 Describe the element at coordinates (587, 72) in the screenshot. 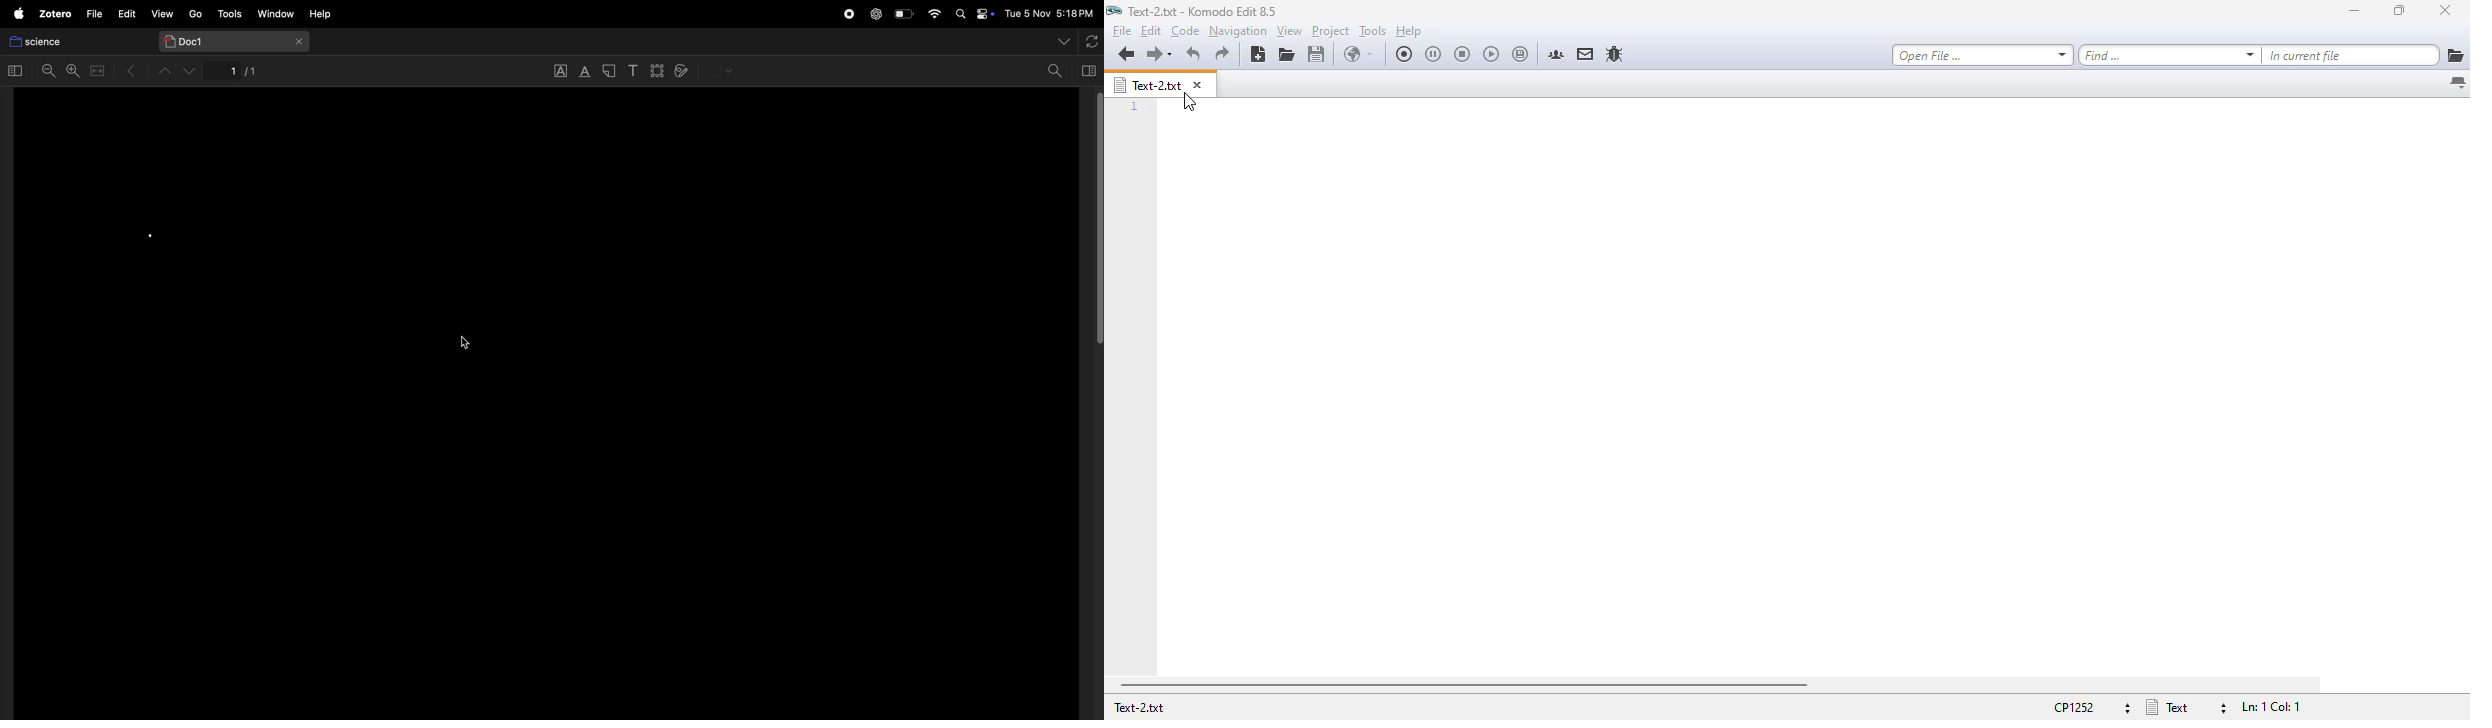

I see `underline` at that location.